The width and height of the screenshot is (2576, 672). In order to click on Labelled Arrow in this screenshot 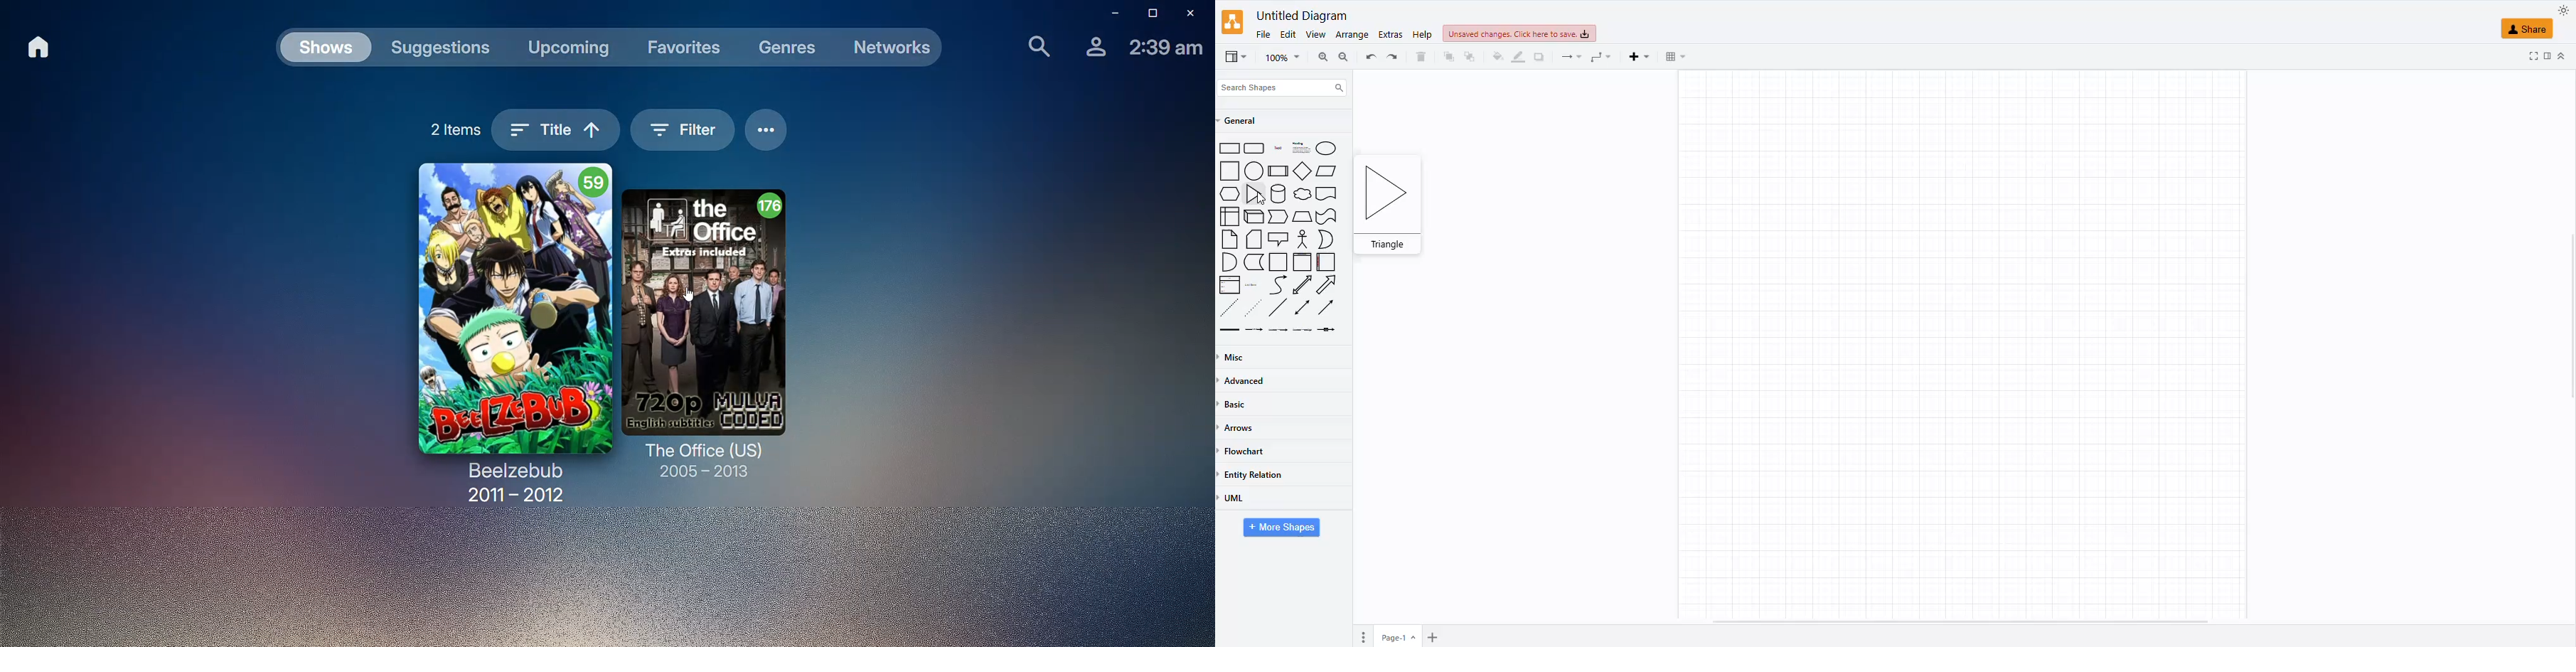, I will do `click(1254, 331)`.